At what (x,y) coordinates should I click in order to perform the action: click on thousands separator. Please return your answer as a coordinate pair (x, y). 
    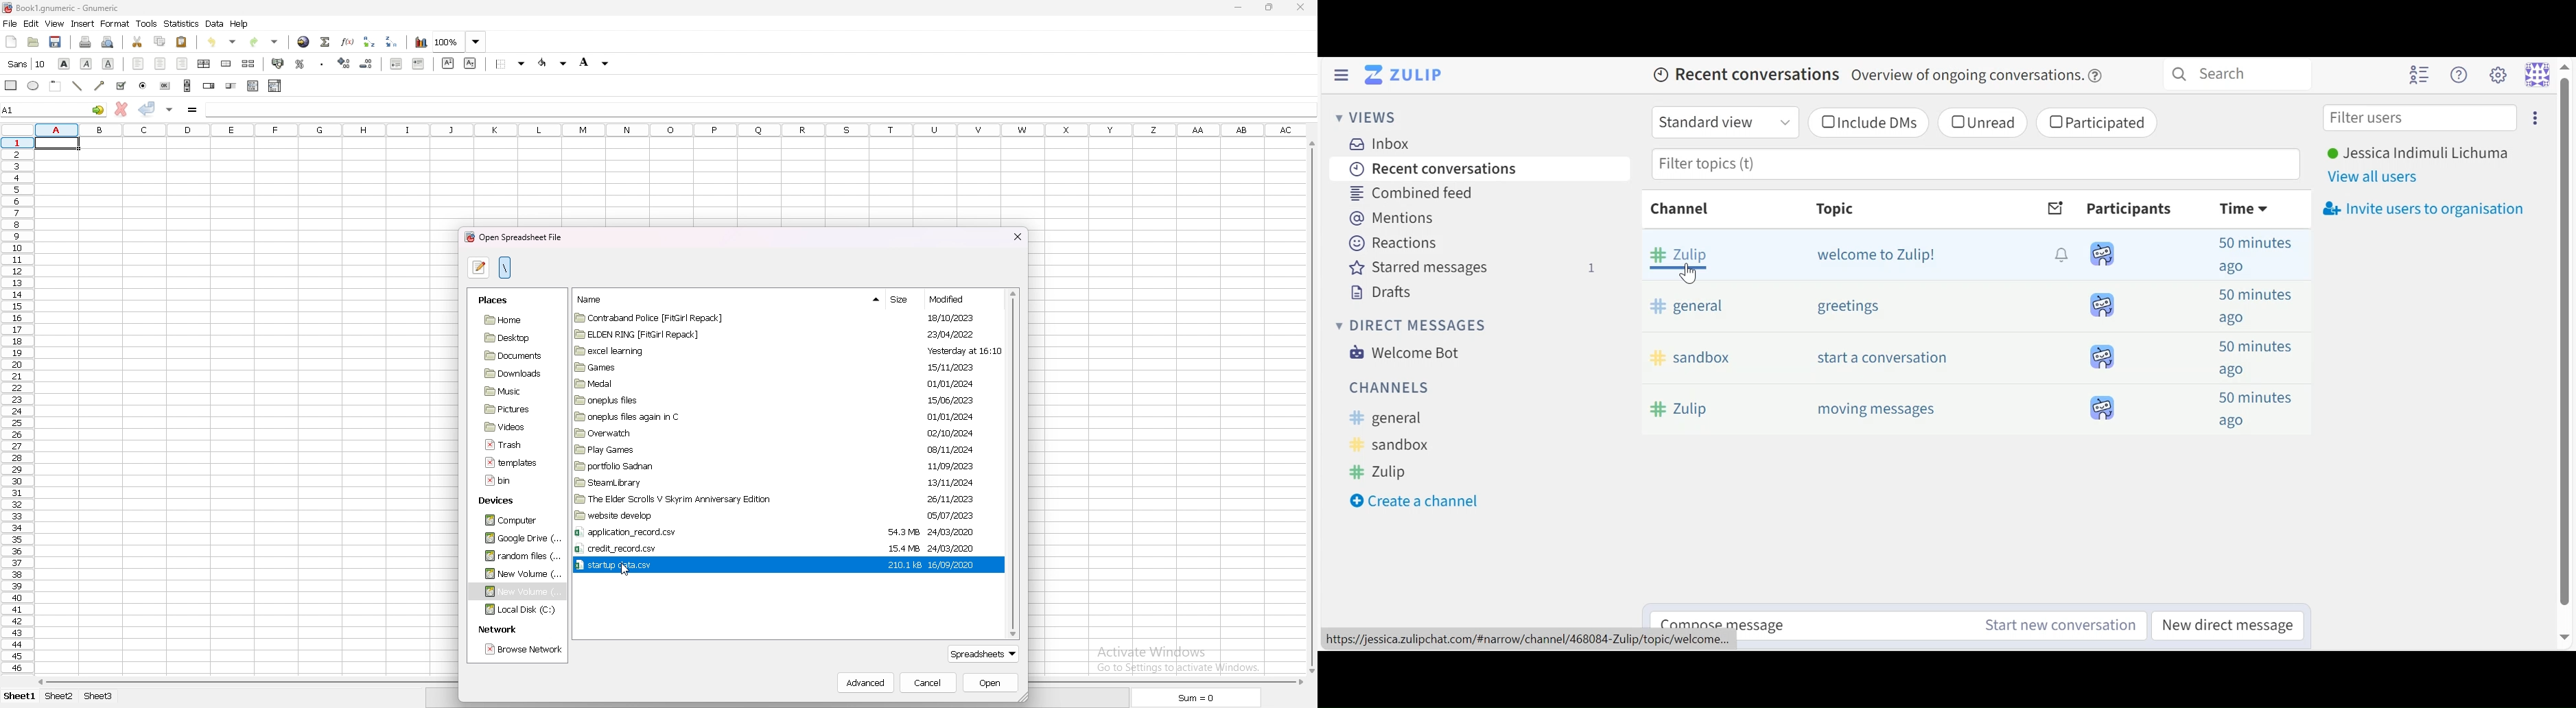
    Looking at the image, I should click on (322, 62).